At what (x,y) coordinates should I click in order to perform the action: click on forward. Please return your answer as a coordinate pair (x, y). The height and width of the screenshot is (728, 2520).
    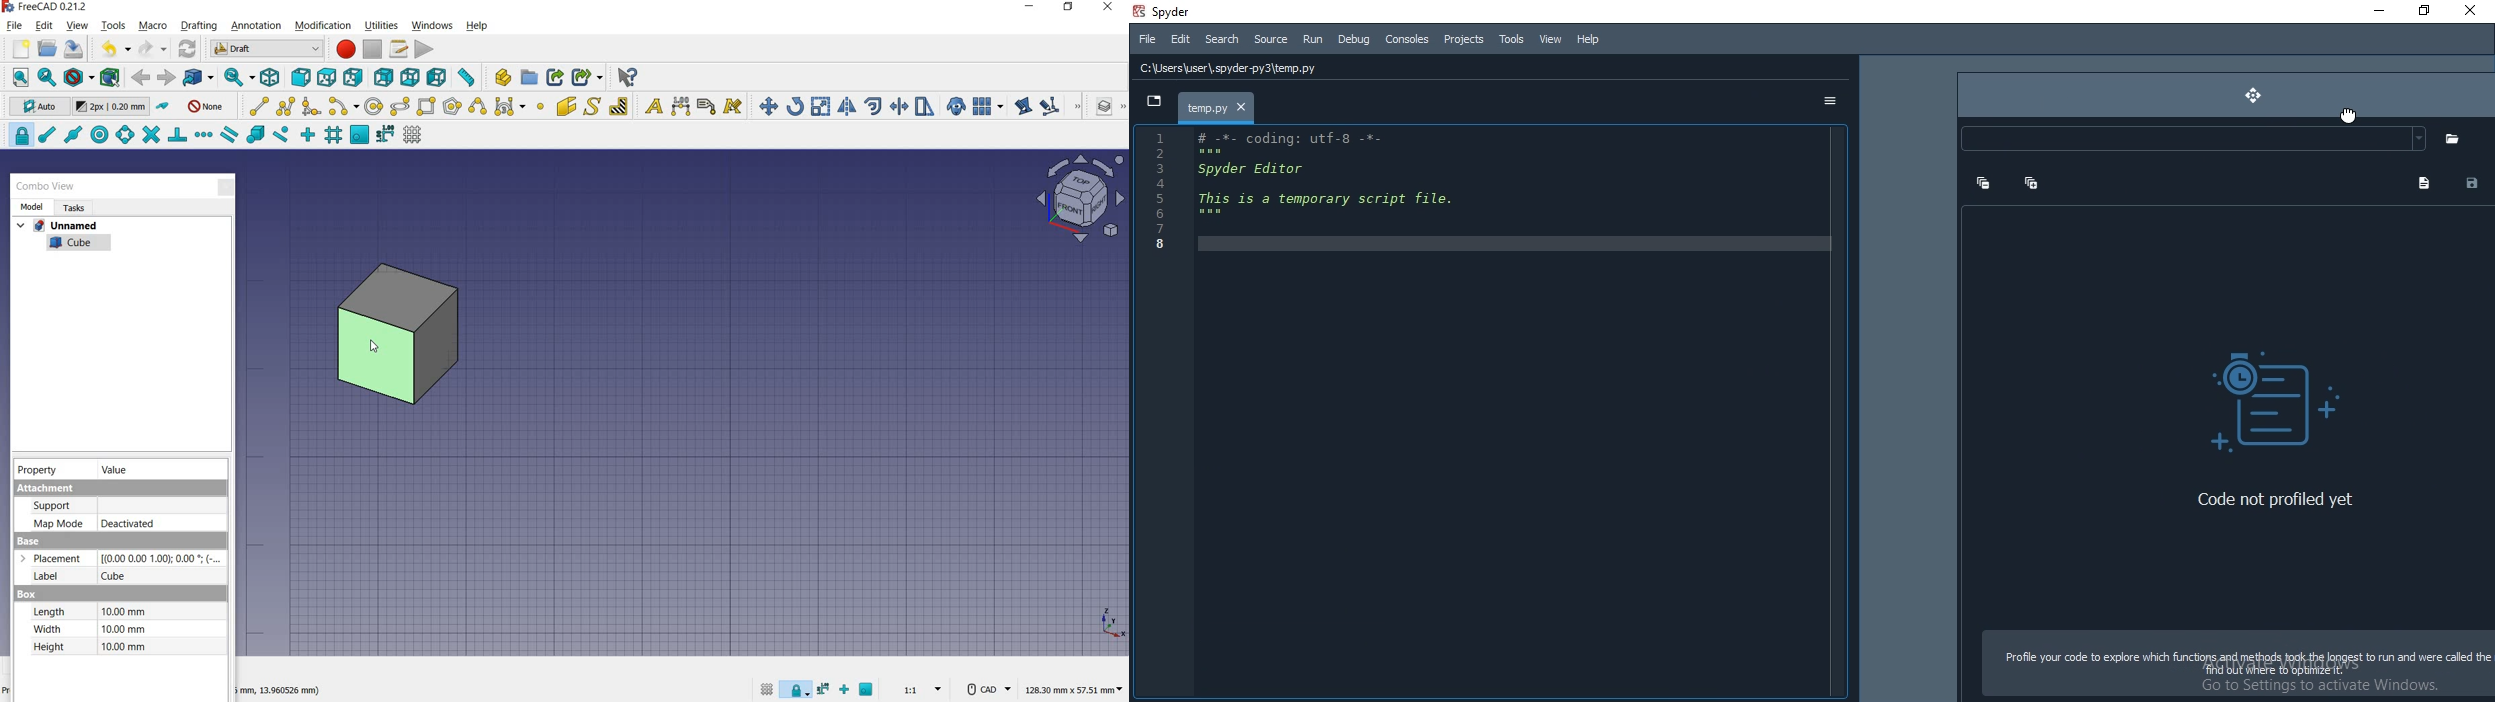
    Looking at the image, I should click on (166, 78).